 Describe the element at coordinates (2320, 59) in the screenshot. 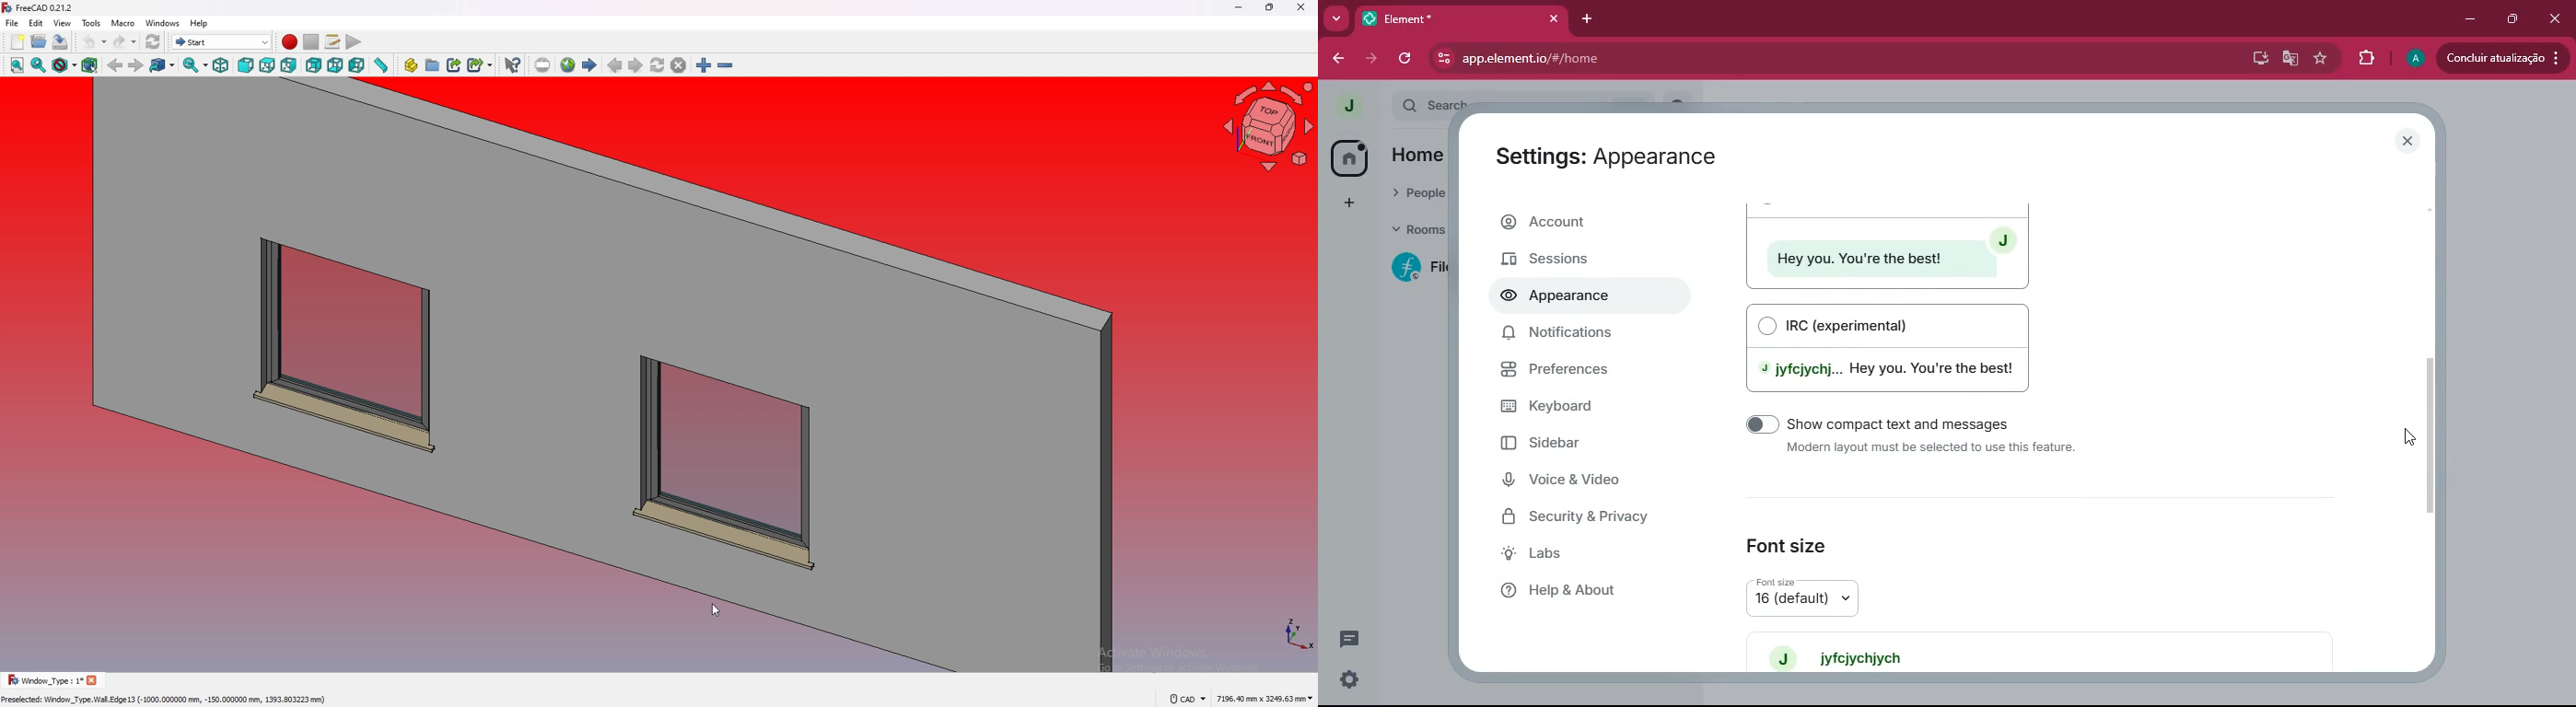

I see `favourite ` at that location.